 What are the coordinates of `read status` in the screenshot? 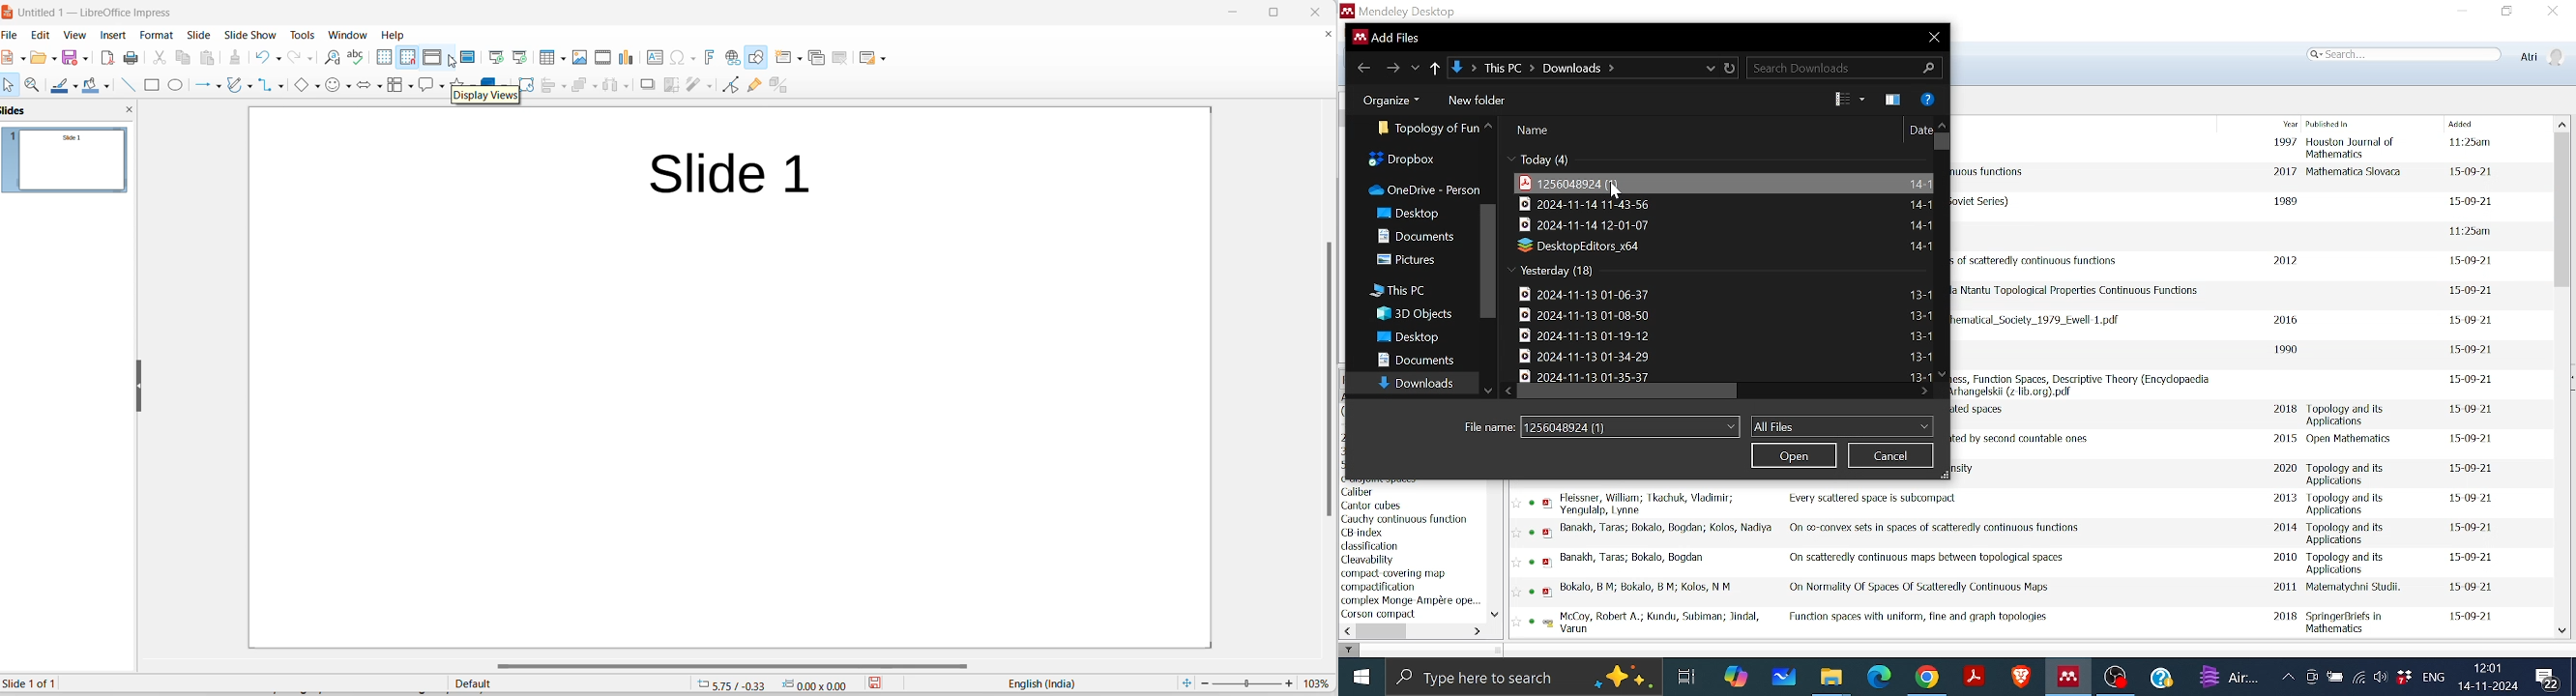 It's located at (1534, 535).